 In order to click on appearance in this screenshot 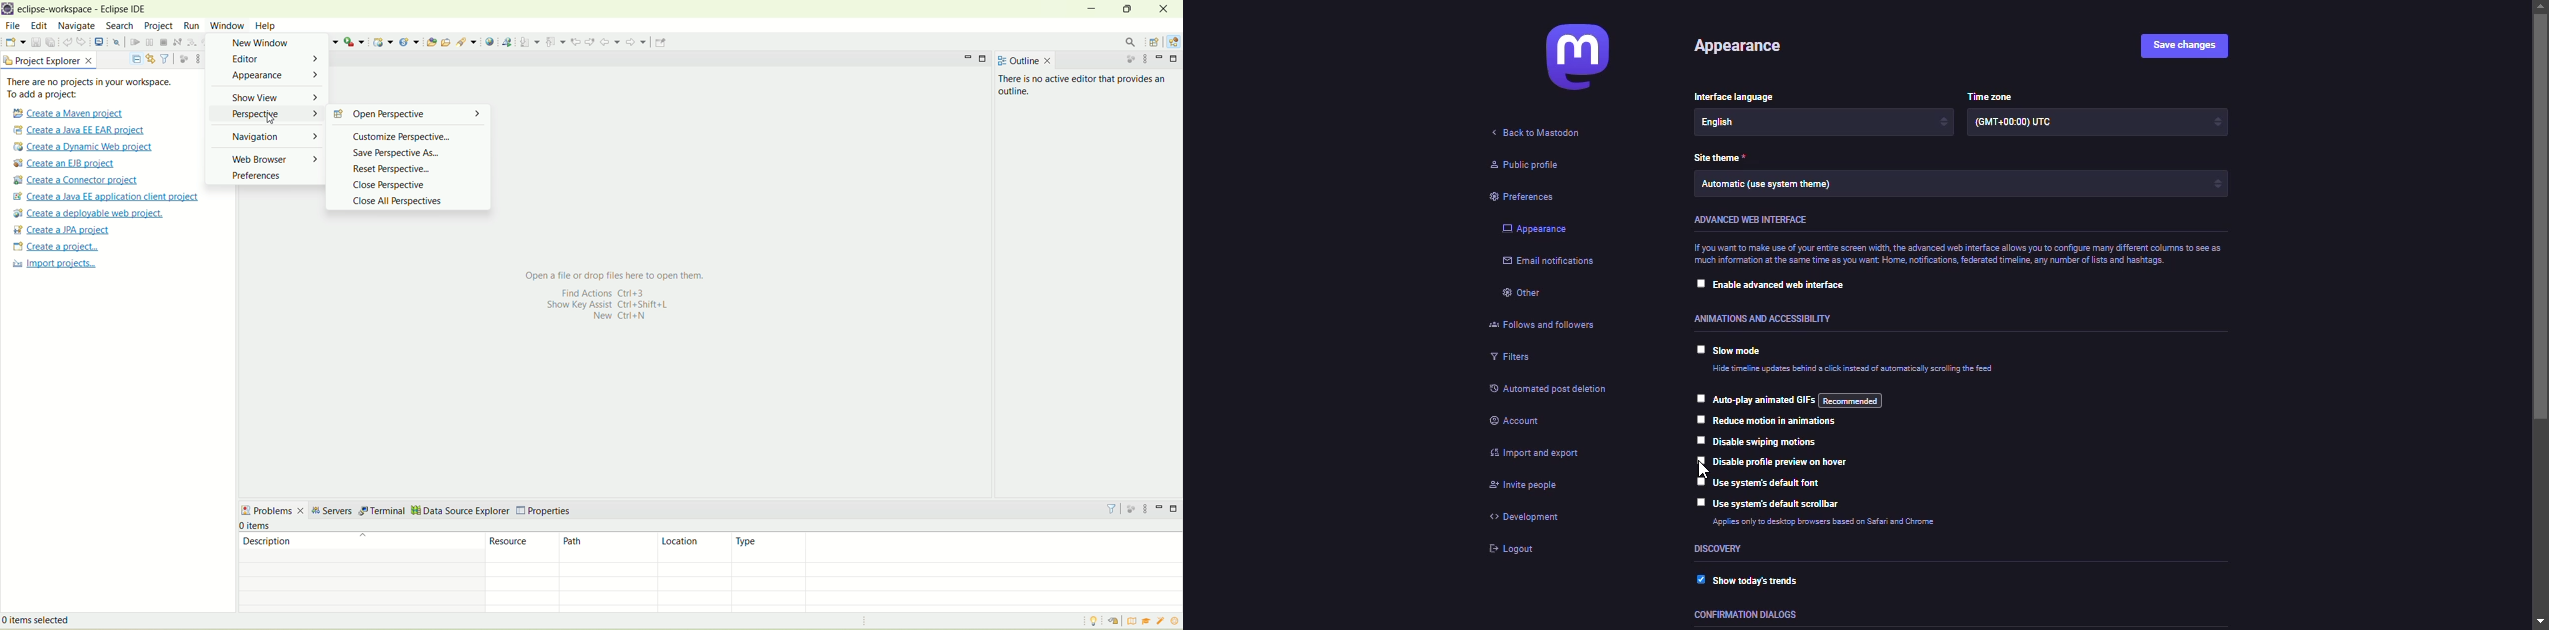, I will do `click(1536, 228)`.